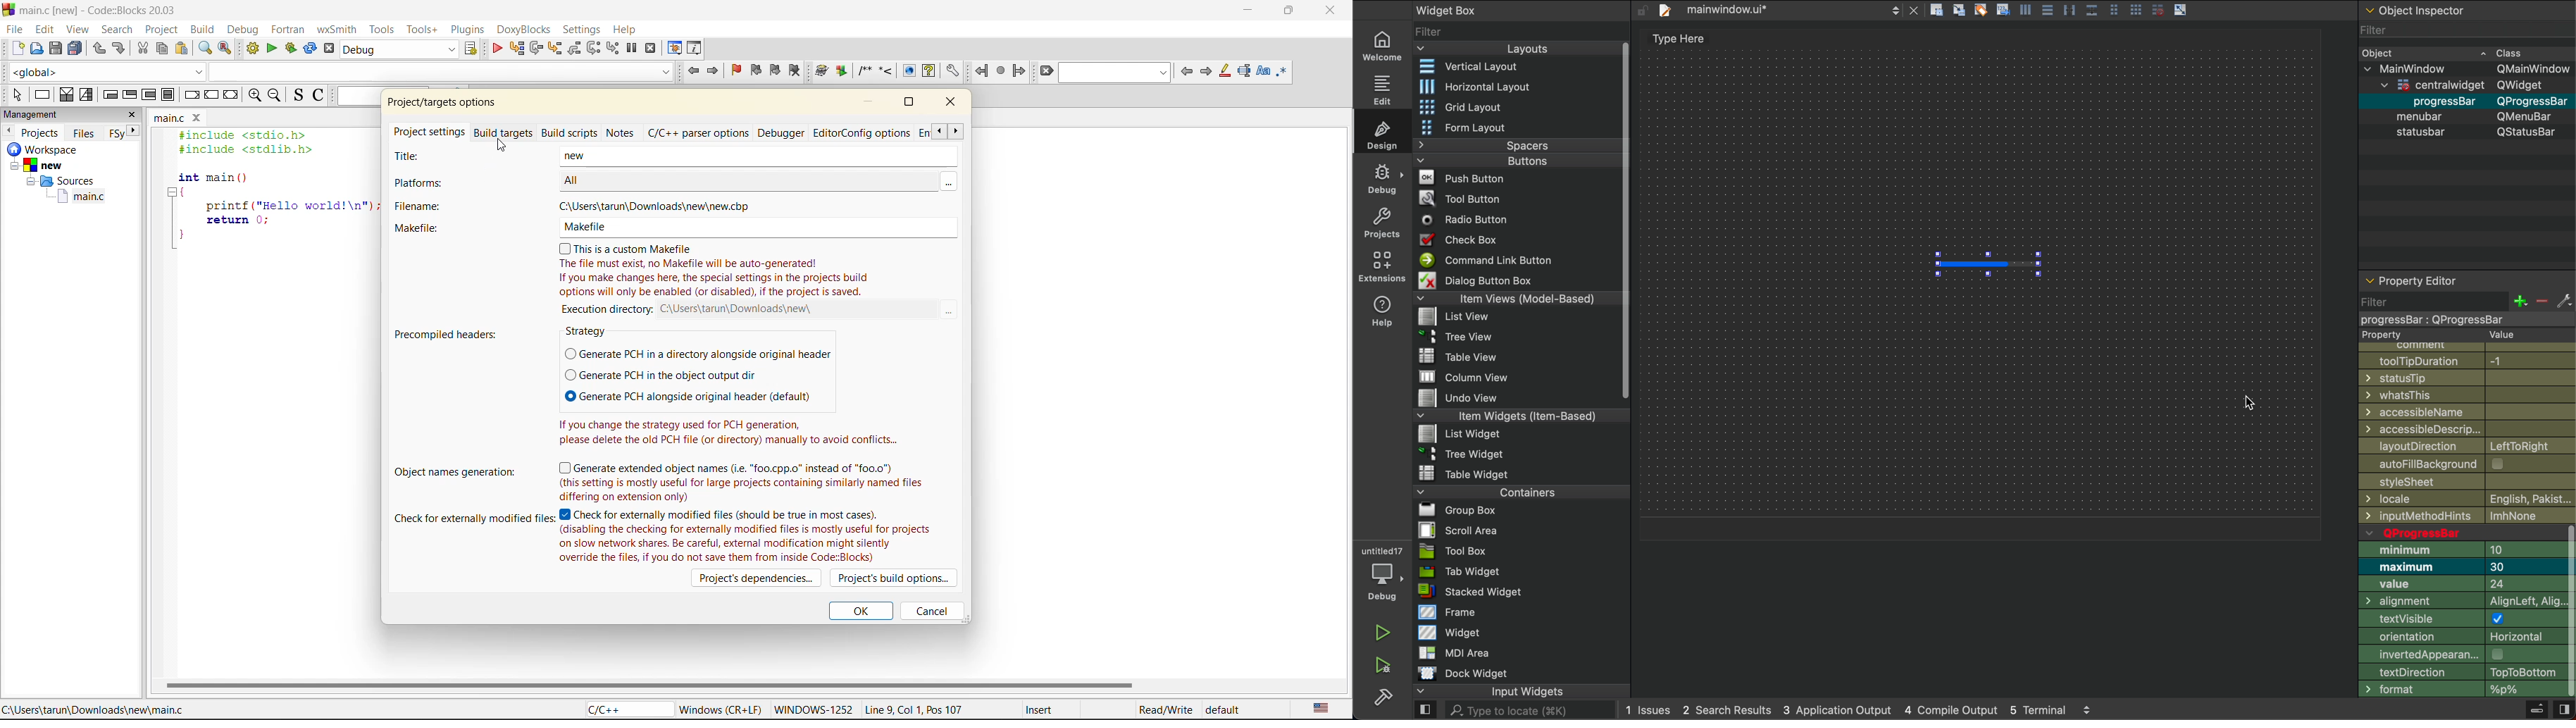 This screenshot has width=2576, height=728. I want to click on close, so click(197, 117).